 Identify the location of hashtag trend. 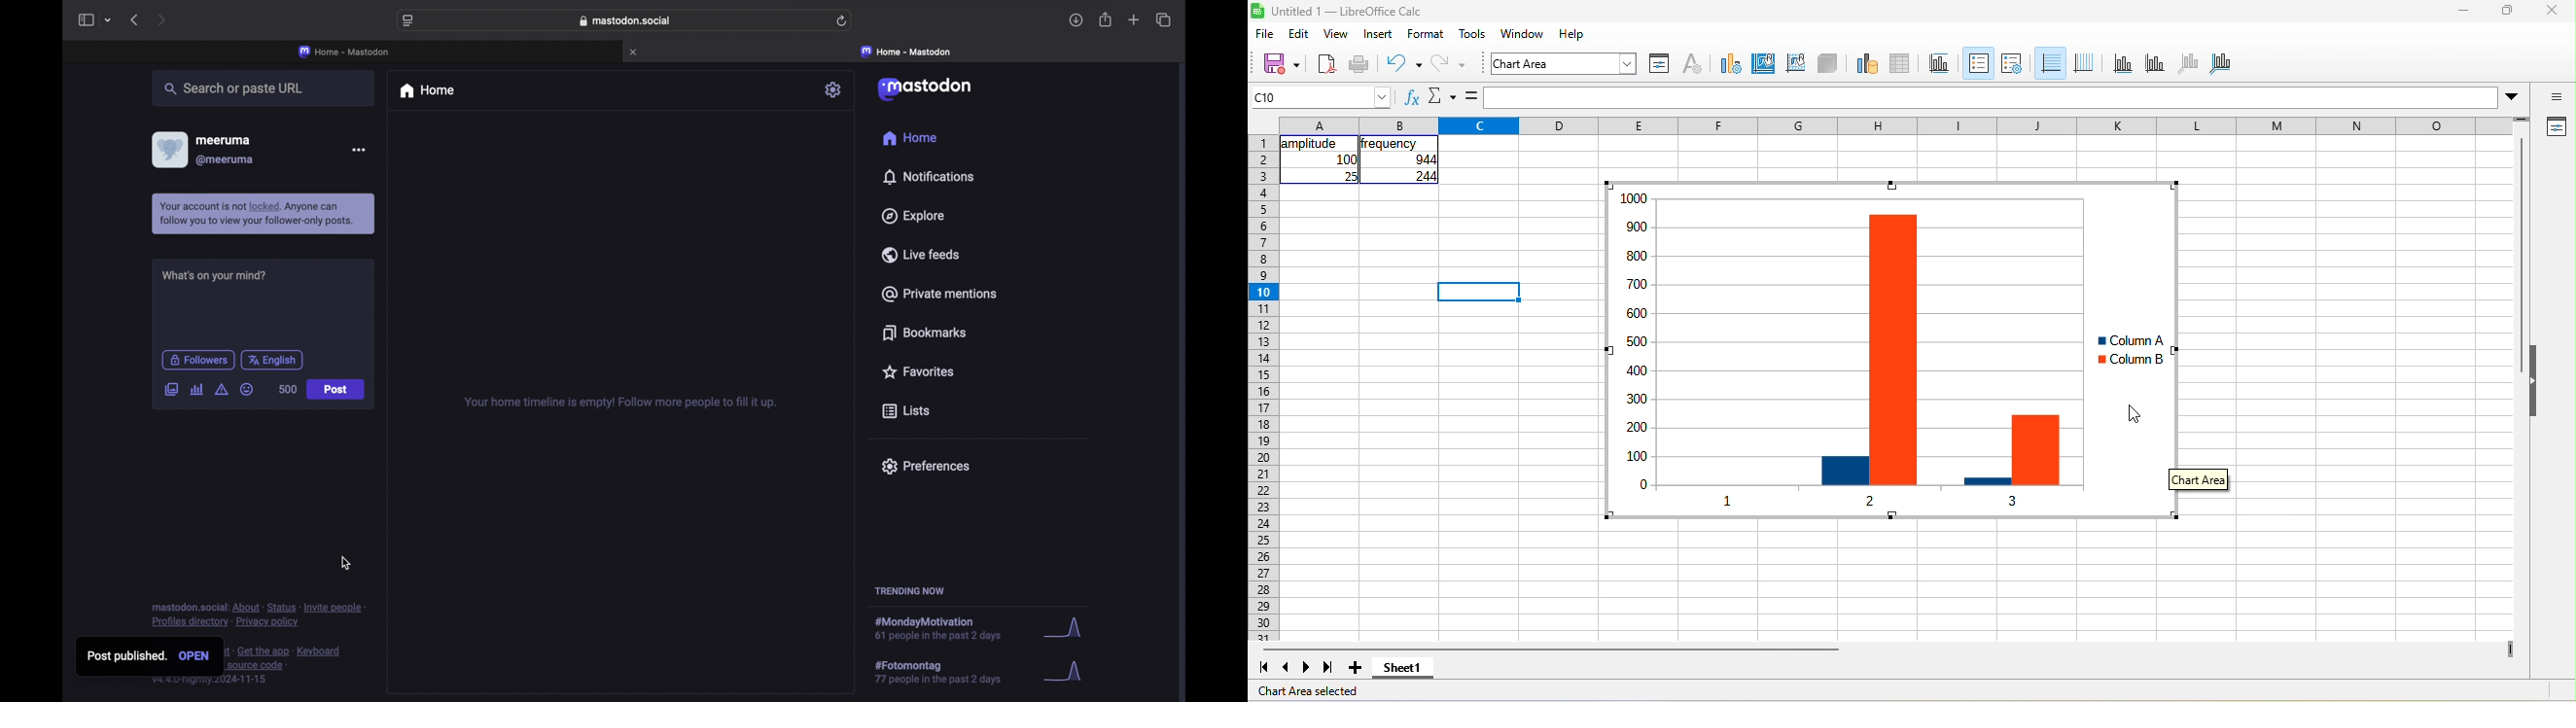
(948, 626).